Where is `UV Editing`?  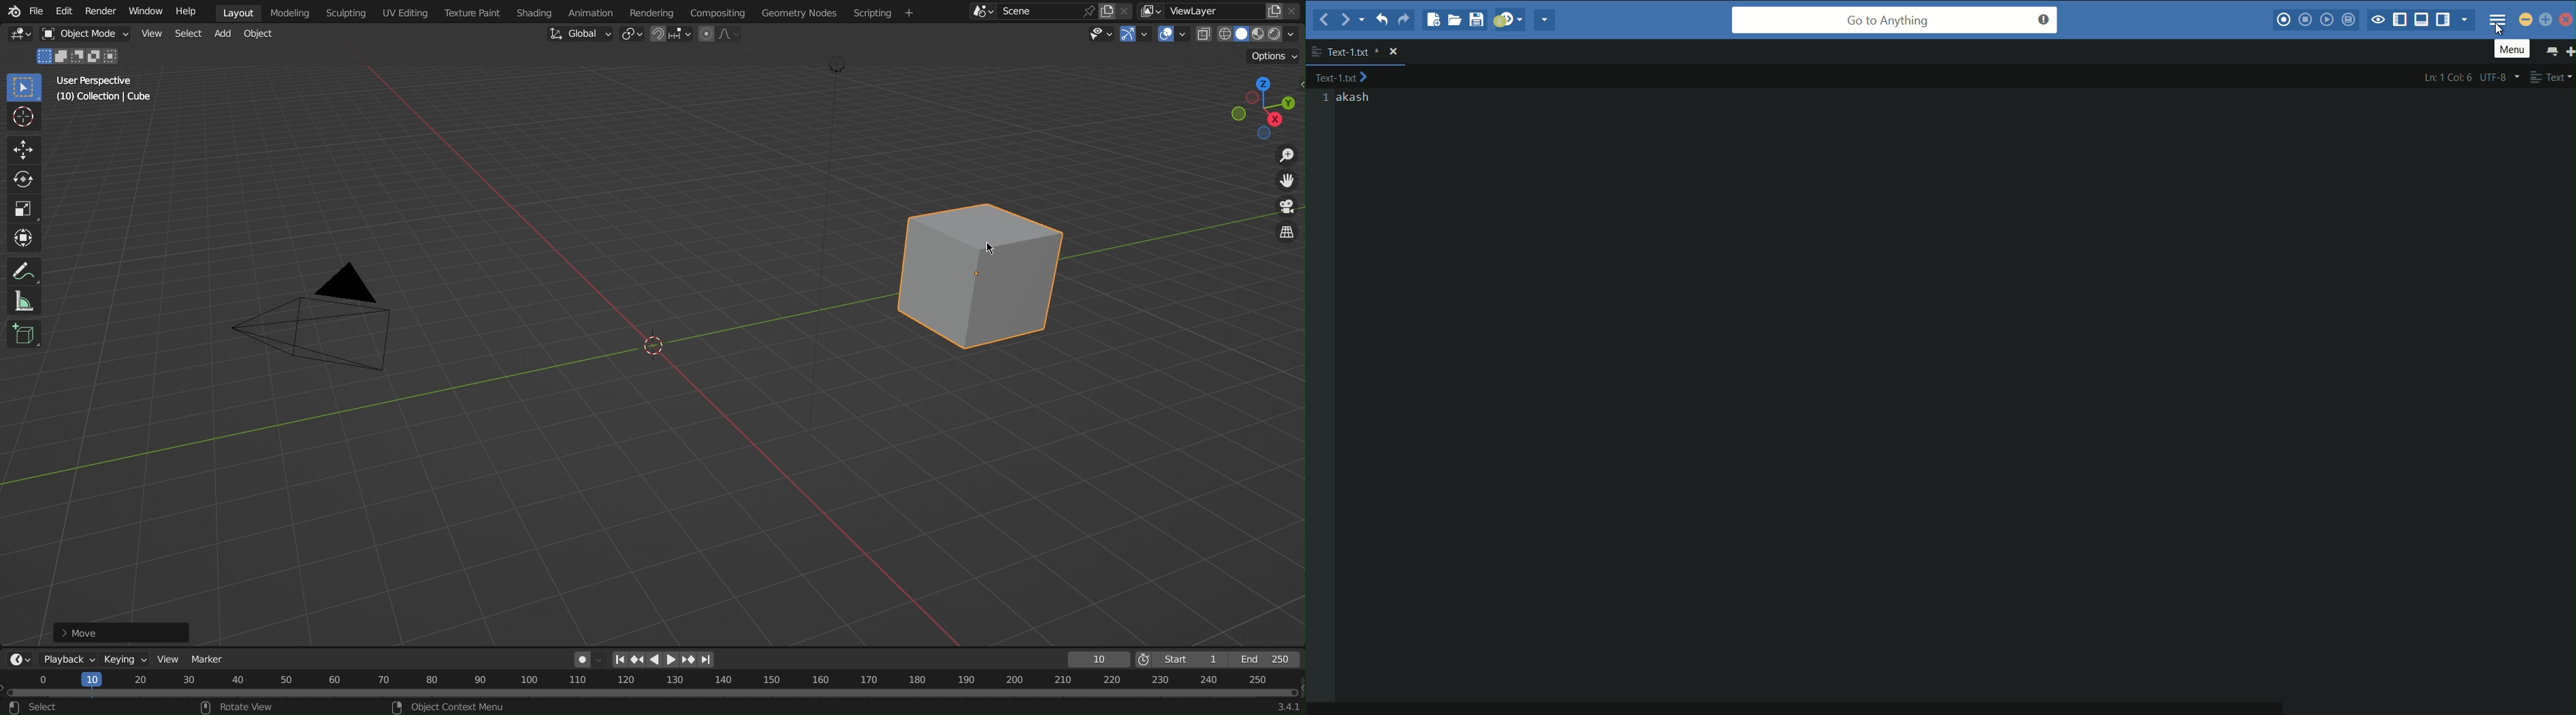
UV Editing is located at coordinates (404, 12).